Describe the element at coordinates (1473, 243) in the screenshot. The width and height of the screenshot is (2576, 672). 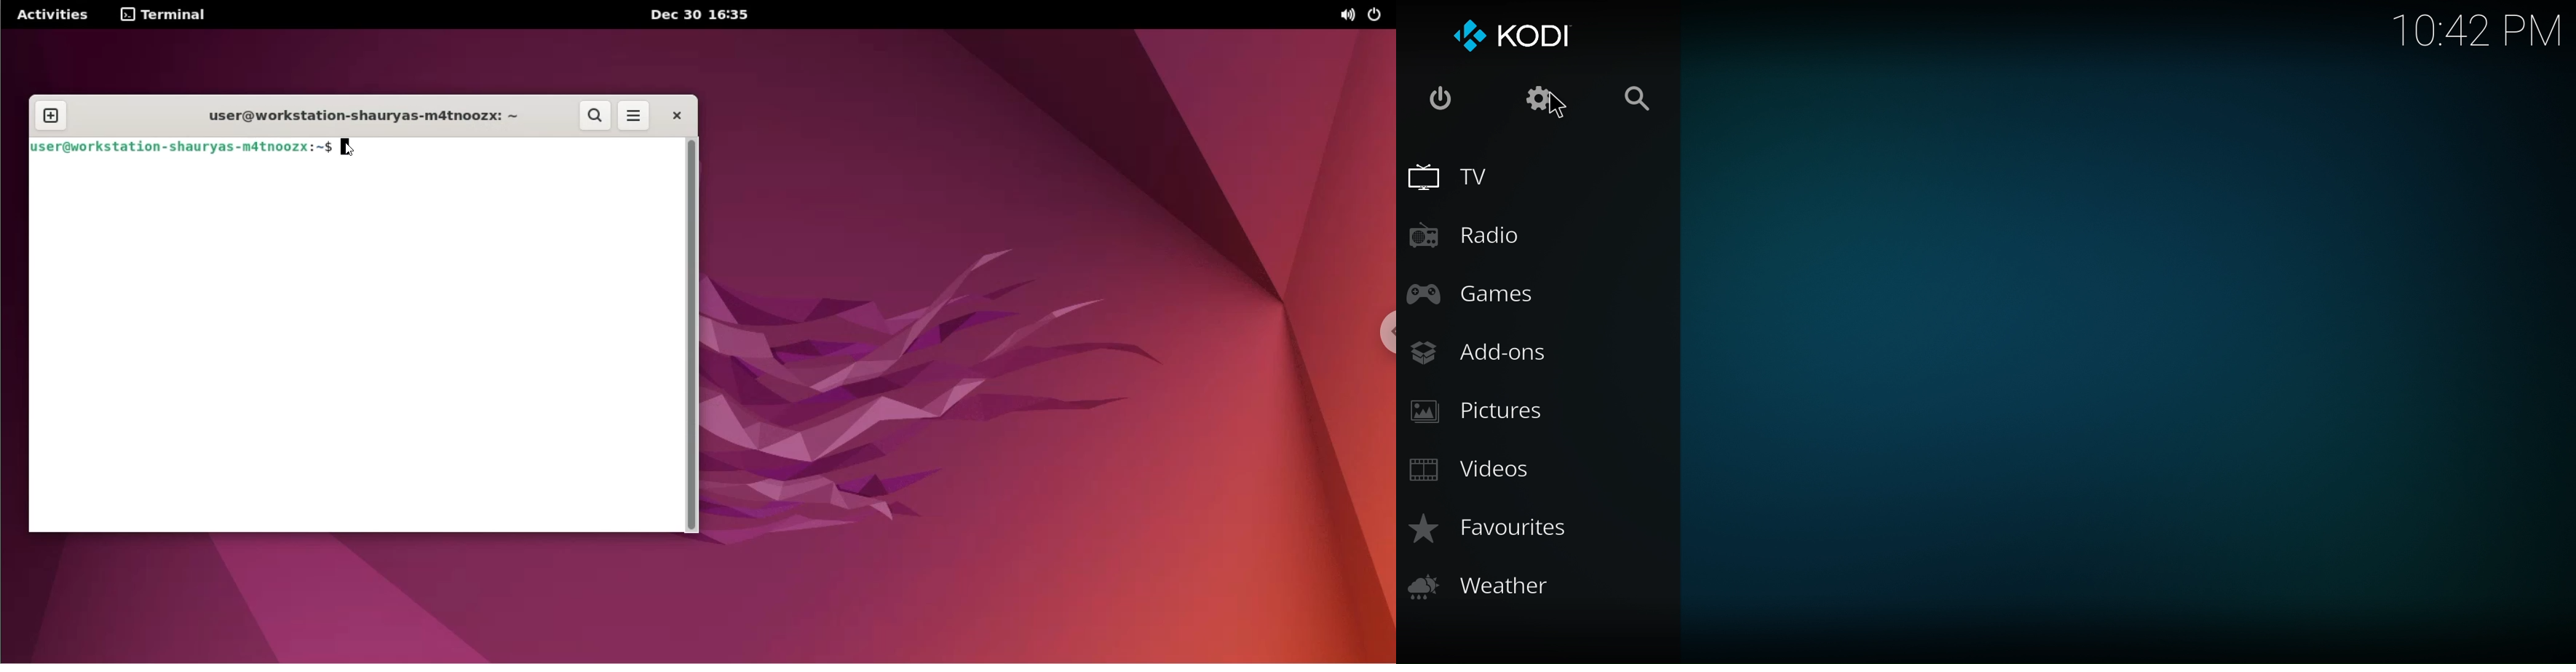
I see `radio` at that location.